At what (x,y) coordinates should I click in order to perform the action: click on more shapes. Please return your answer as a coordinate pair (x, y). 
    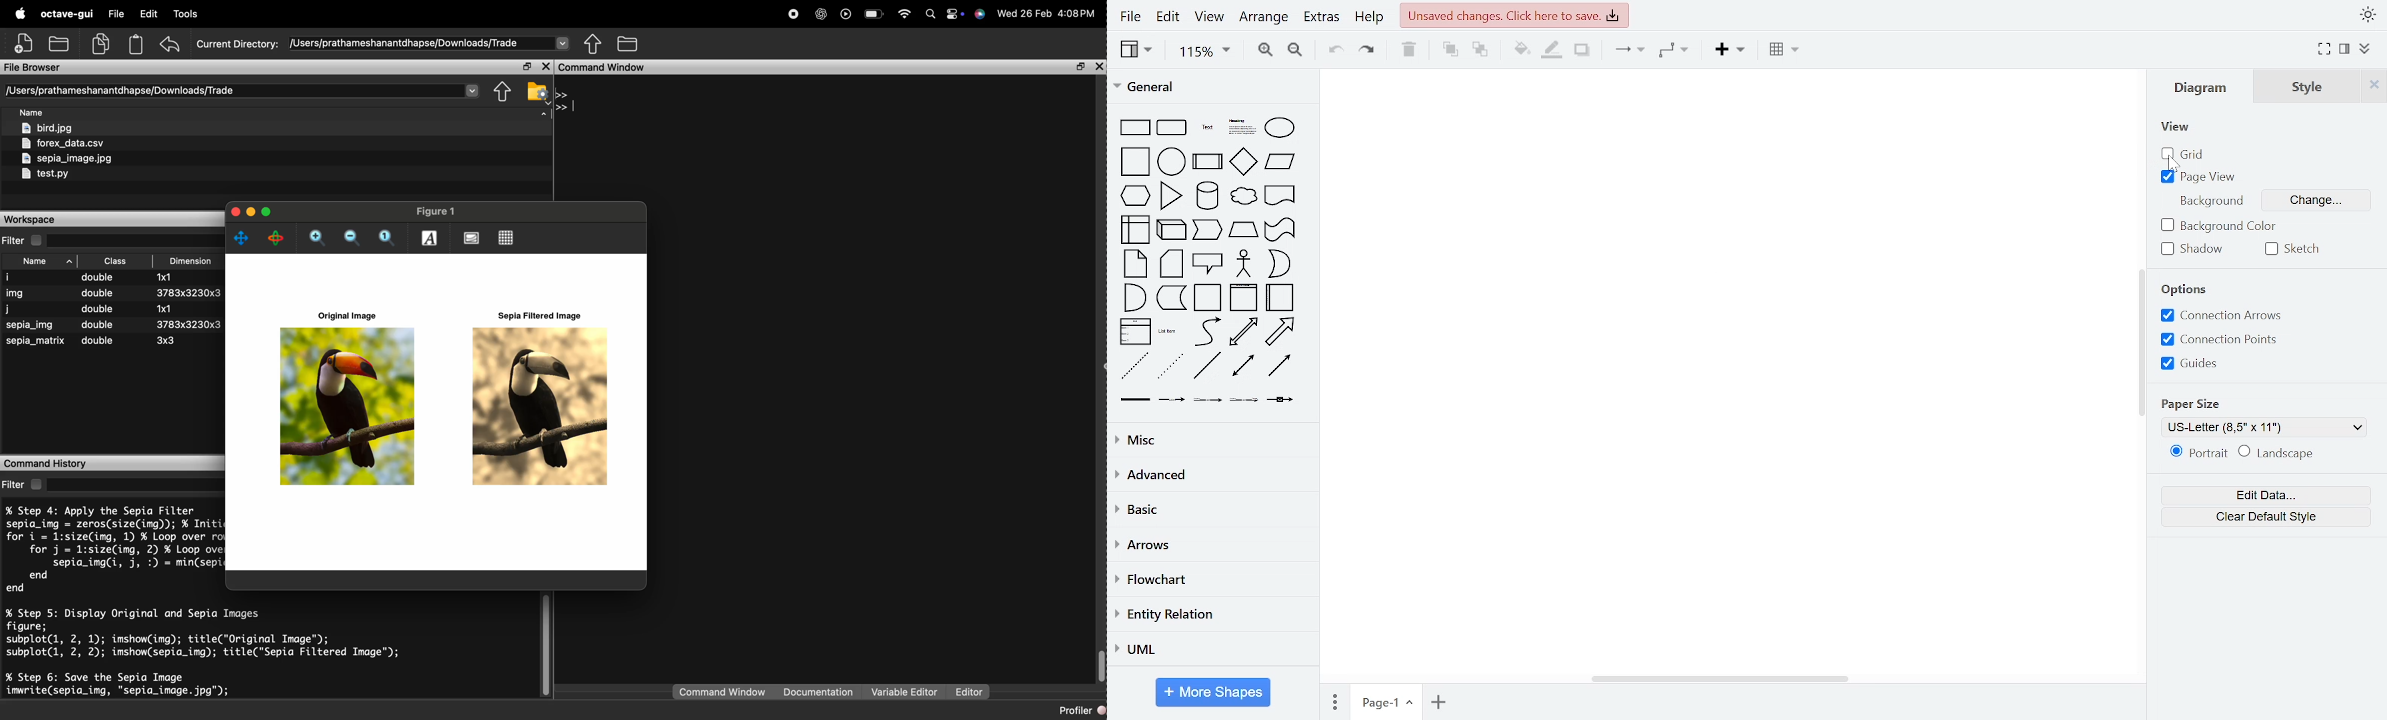
    Looking at the image, I should click on (1211, 694).